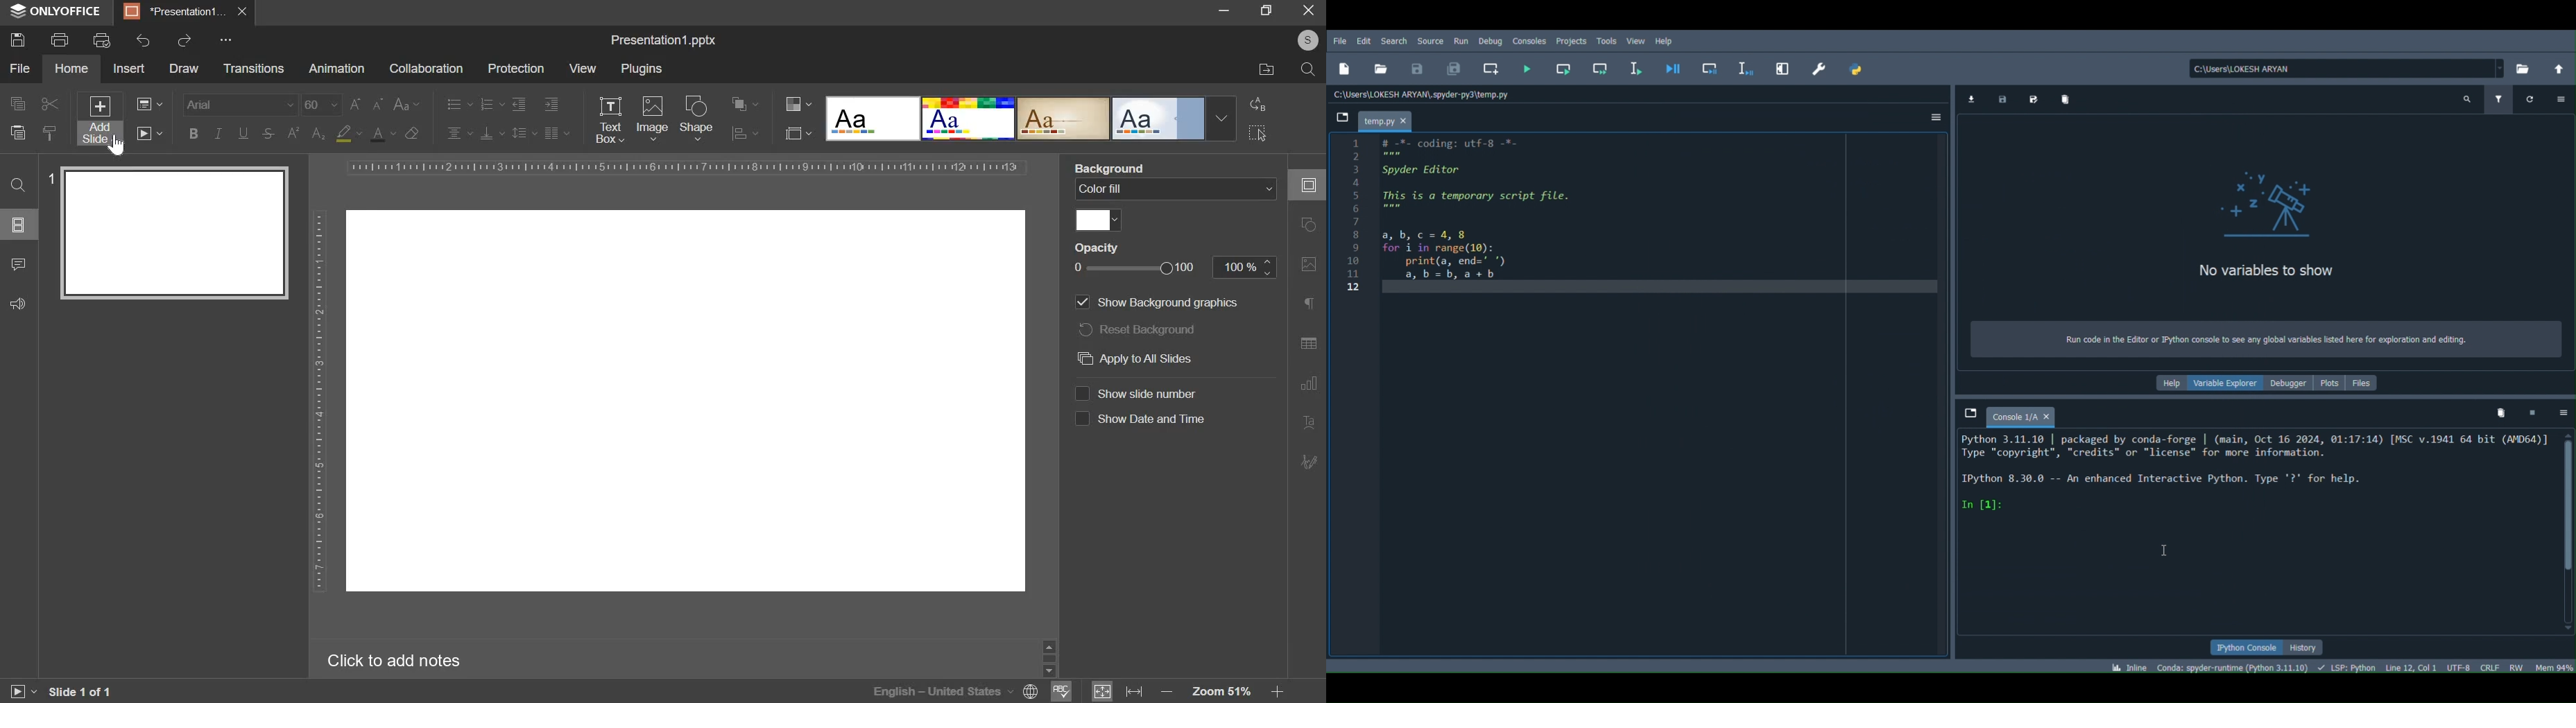  Describe the element at coordinates (2565, 413) in the screenshot. I see `Options` at that location.